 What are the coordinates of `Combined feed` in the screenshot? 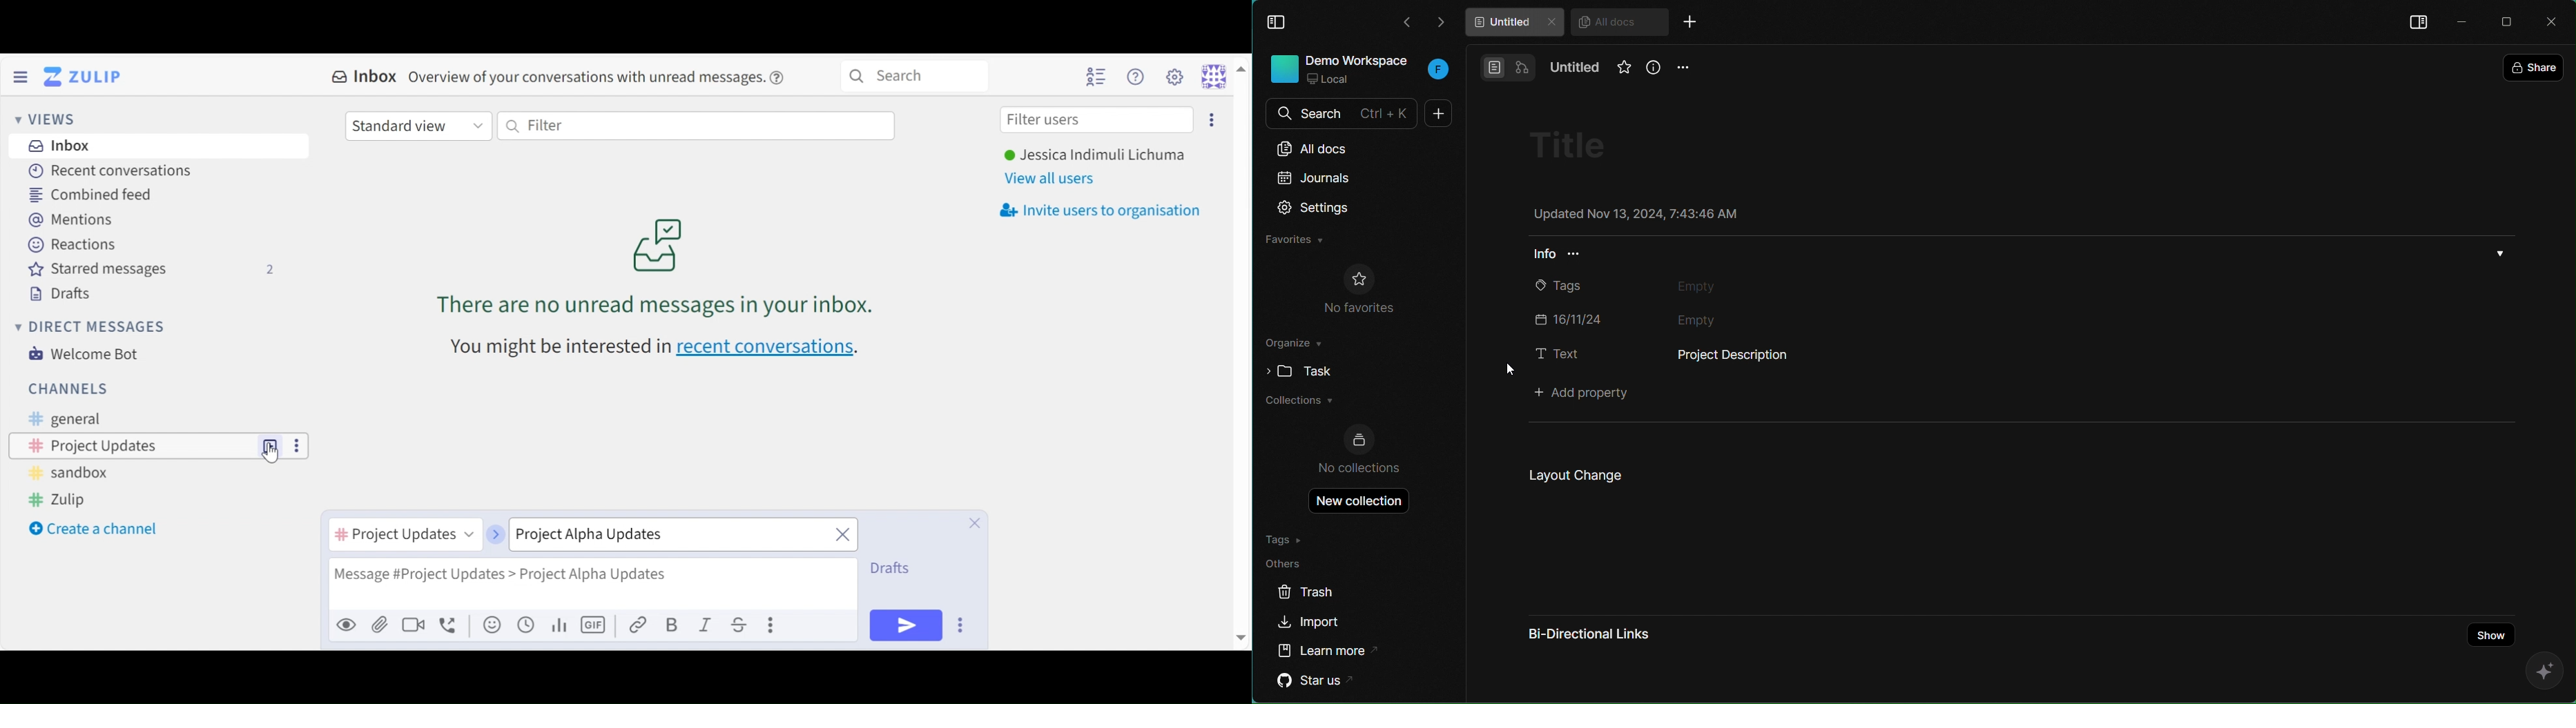 It's located at (100, 194).